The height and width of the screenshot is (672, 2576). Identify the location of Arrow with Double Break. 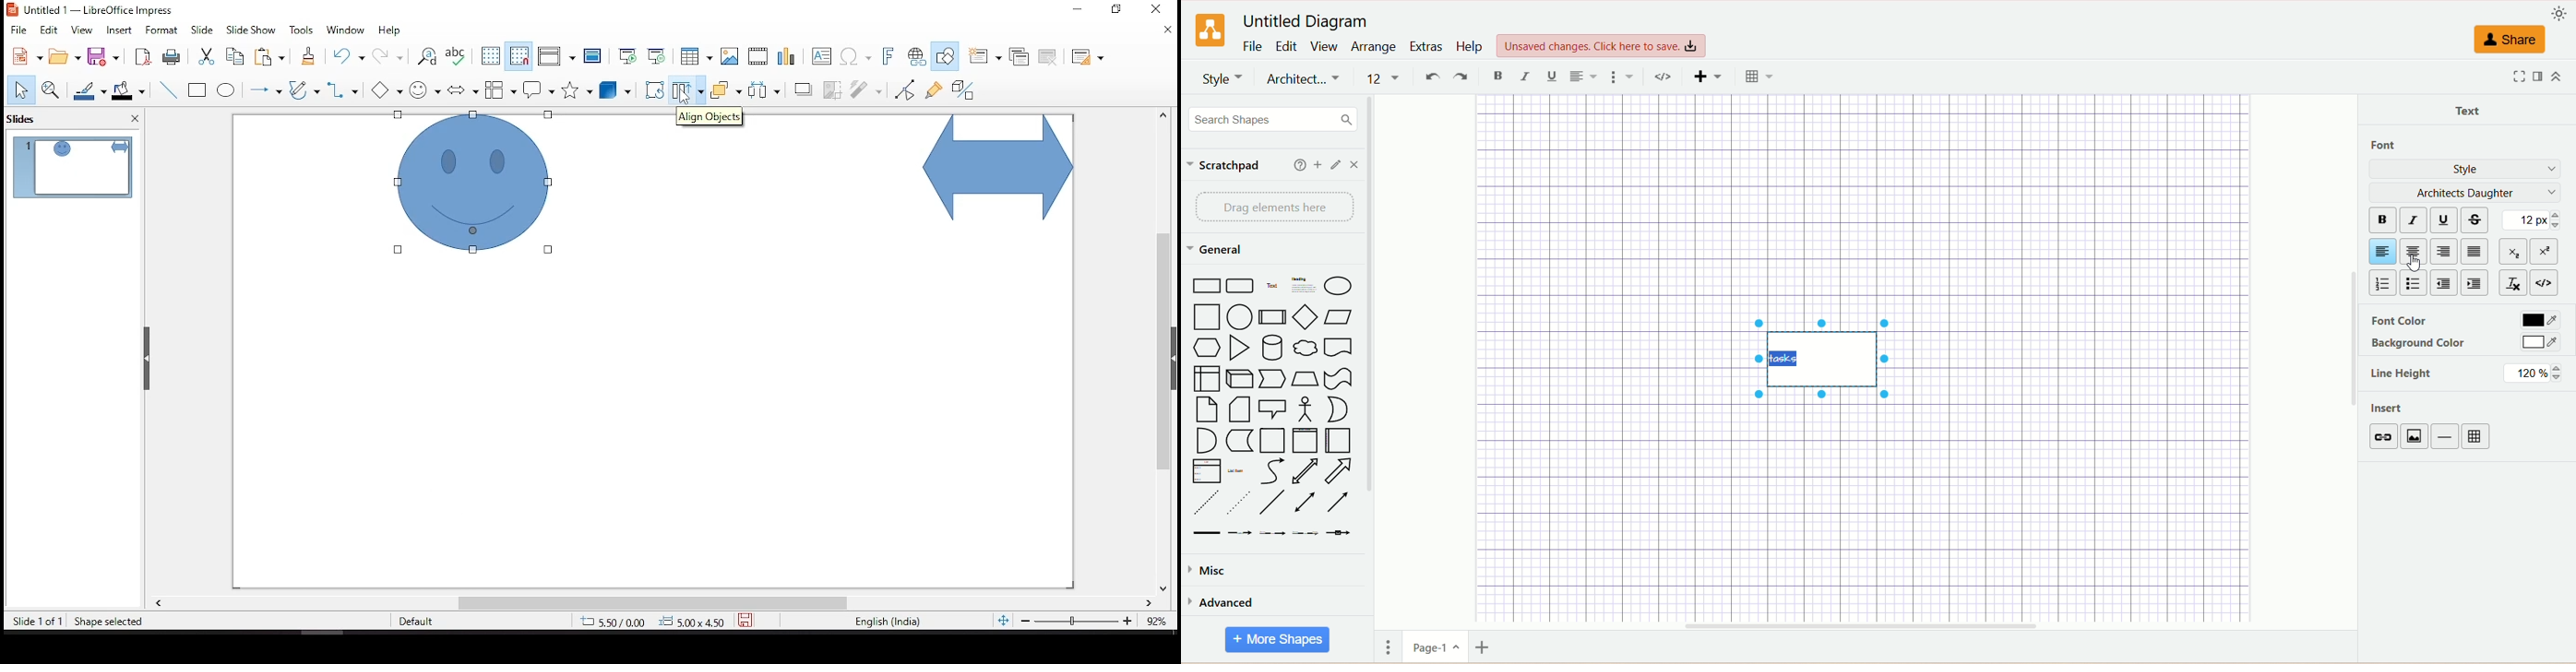
(1274, 535).